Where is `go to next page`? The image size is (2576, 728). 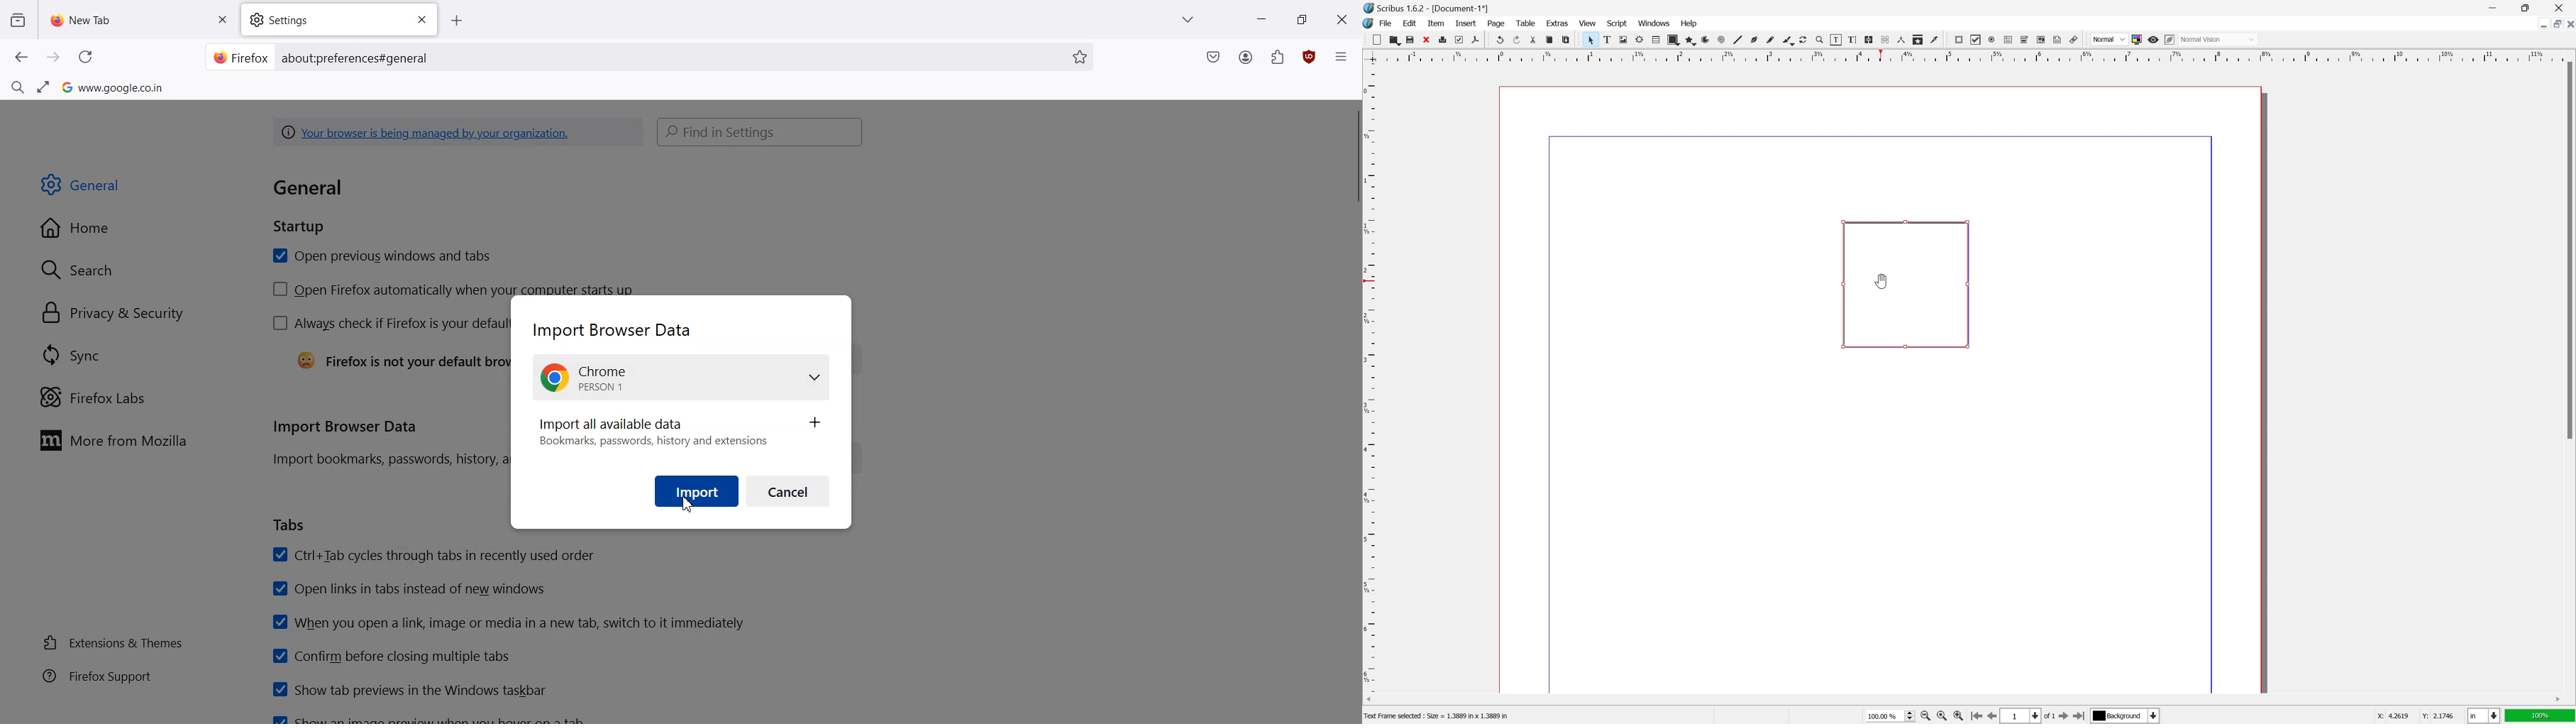 go to next page is located at coordinates (2065, 717).